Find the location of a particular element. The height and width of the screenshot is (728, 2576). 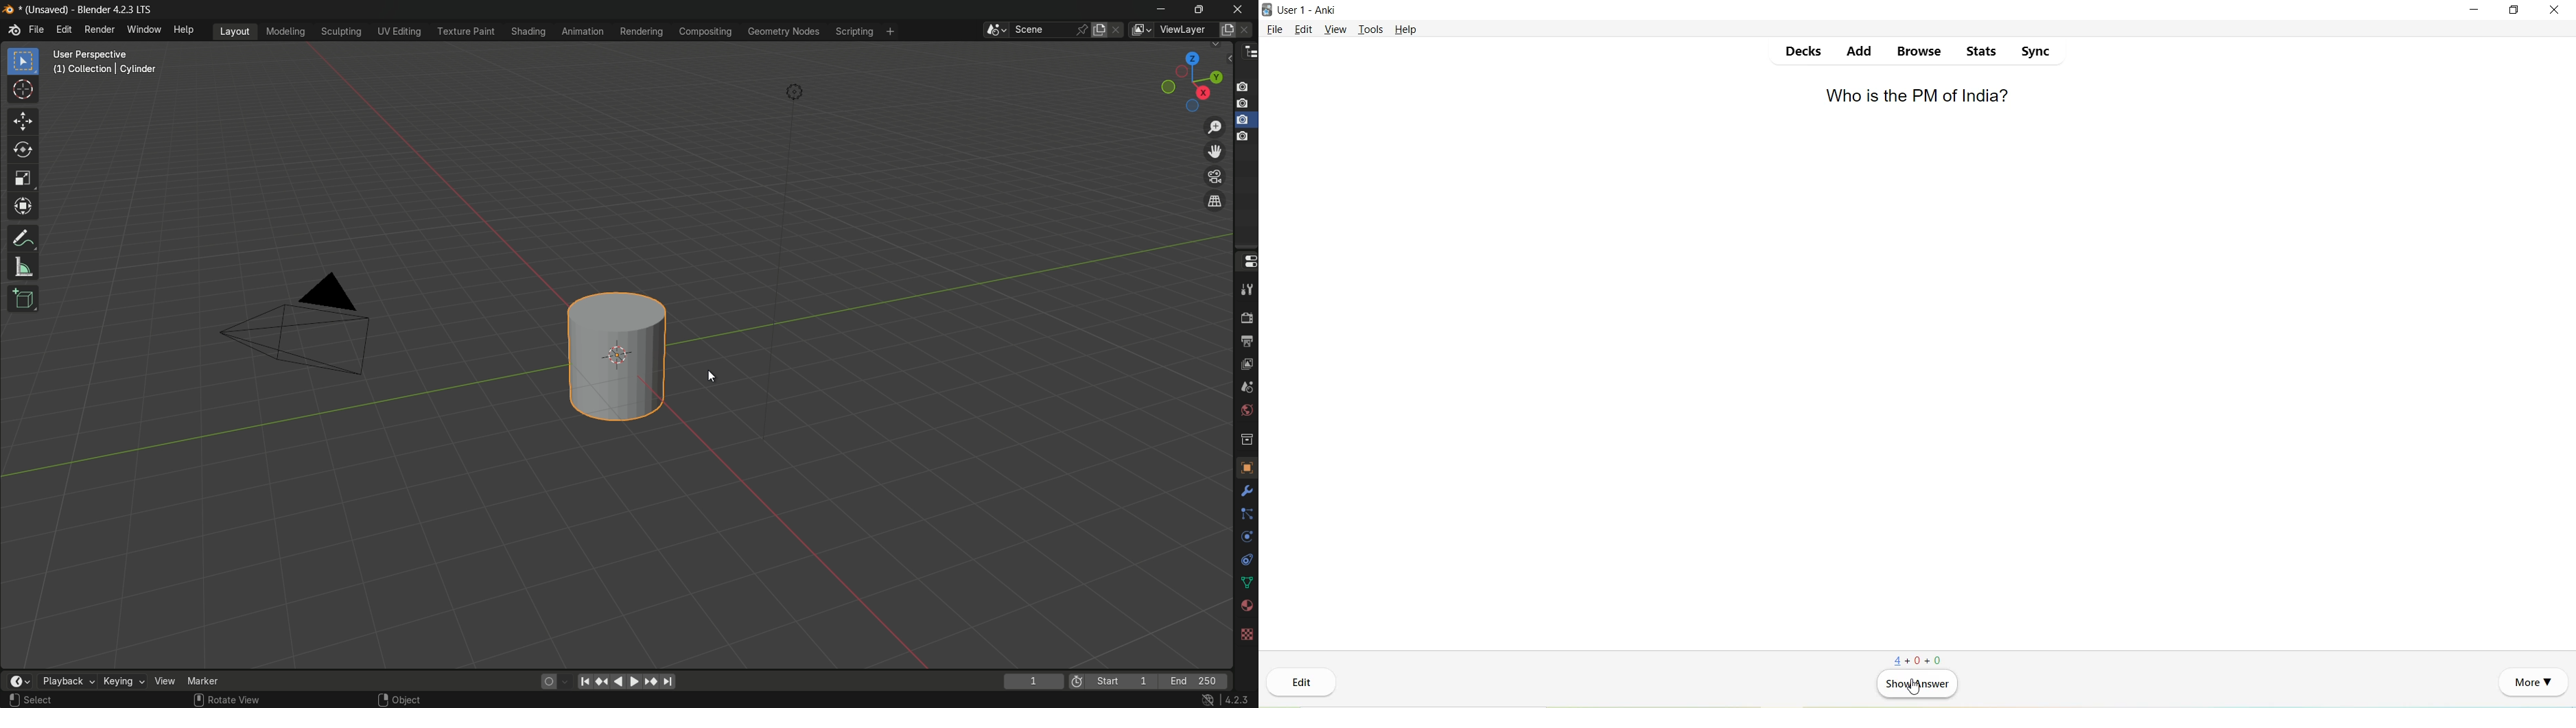

pin scene to workplace is located at coordinates (1082, 30).